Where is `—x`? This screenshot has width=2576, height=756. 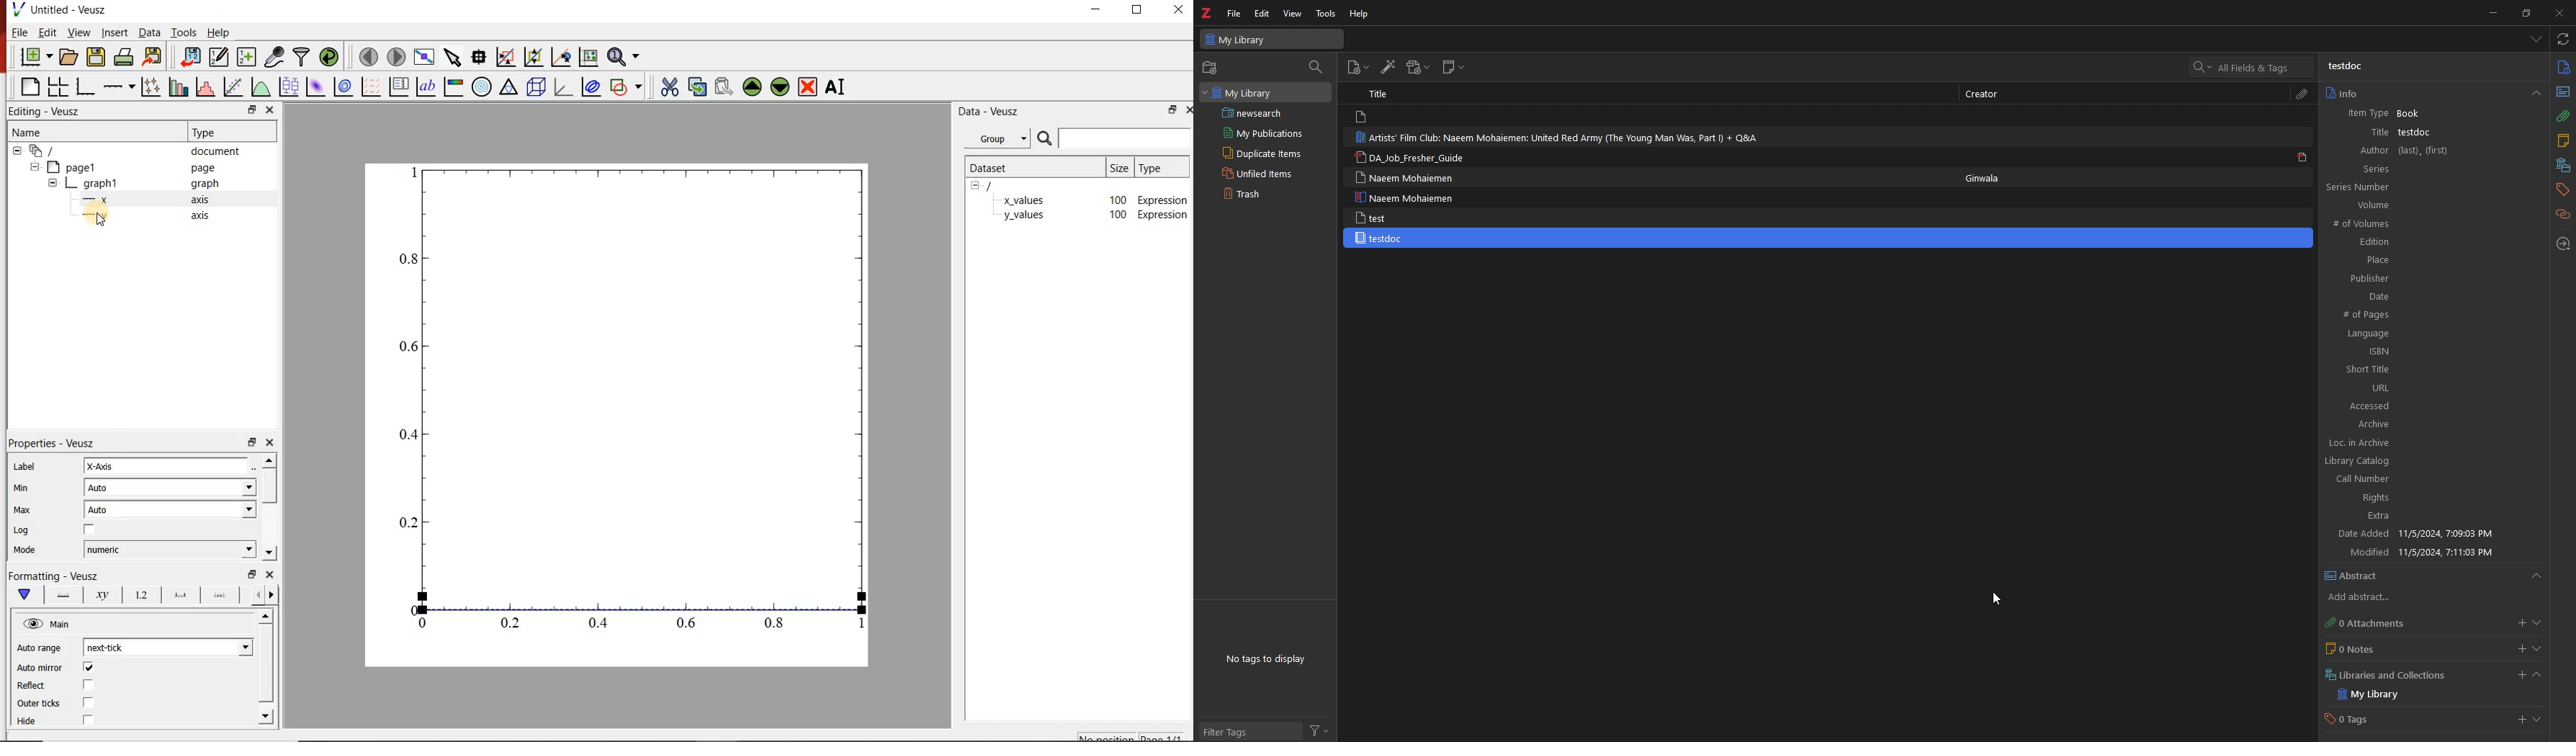
—x is located at coordinates (99, 198).